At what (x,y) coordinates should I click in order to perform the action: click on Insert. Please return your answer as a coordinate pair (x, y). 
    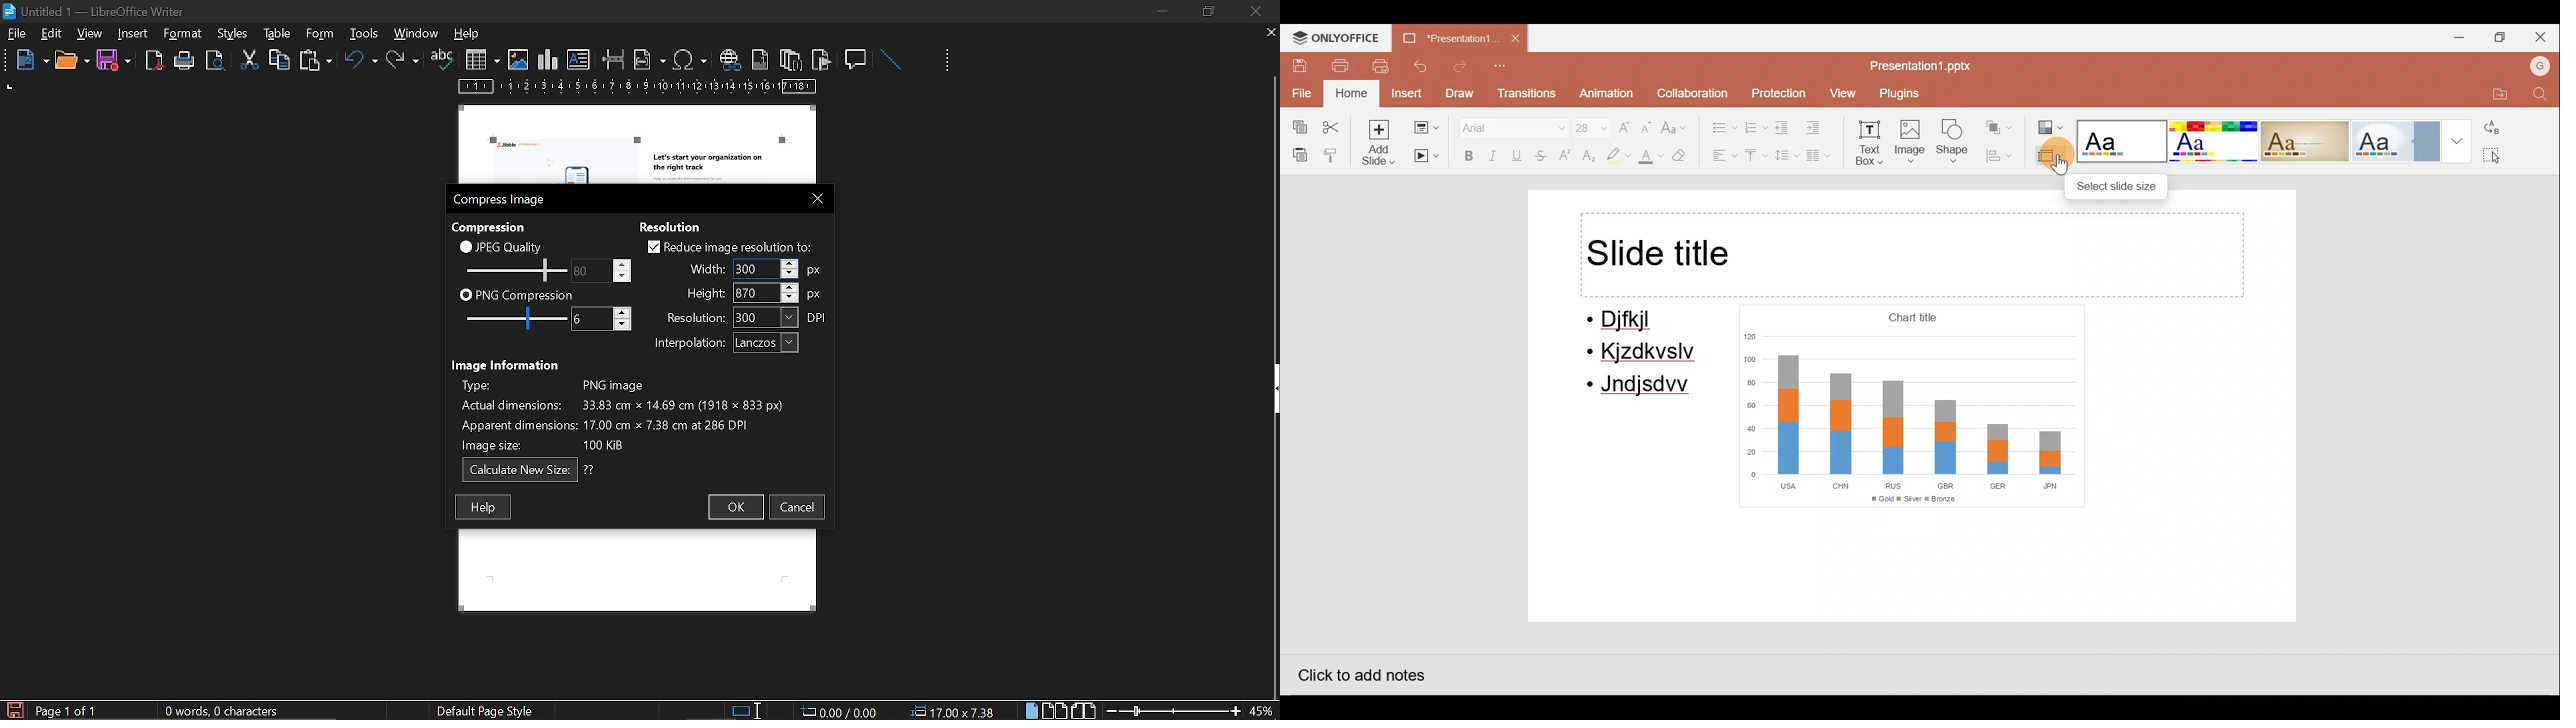
    Looking at the image, I should click on (1405, 93).